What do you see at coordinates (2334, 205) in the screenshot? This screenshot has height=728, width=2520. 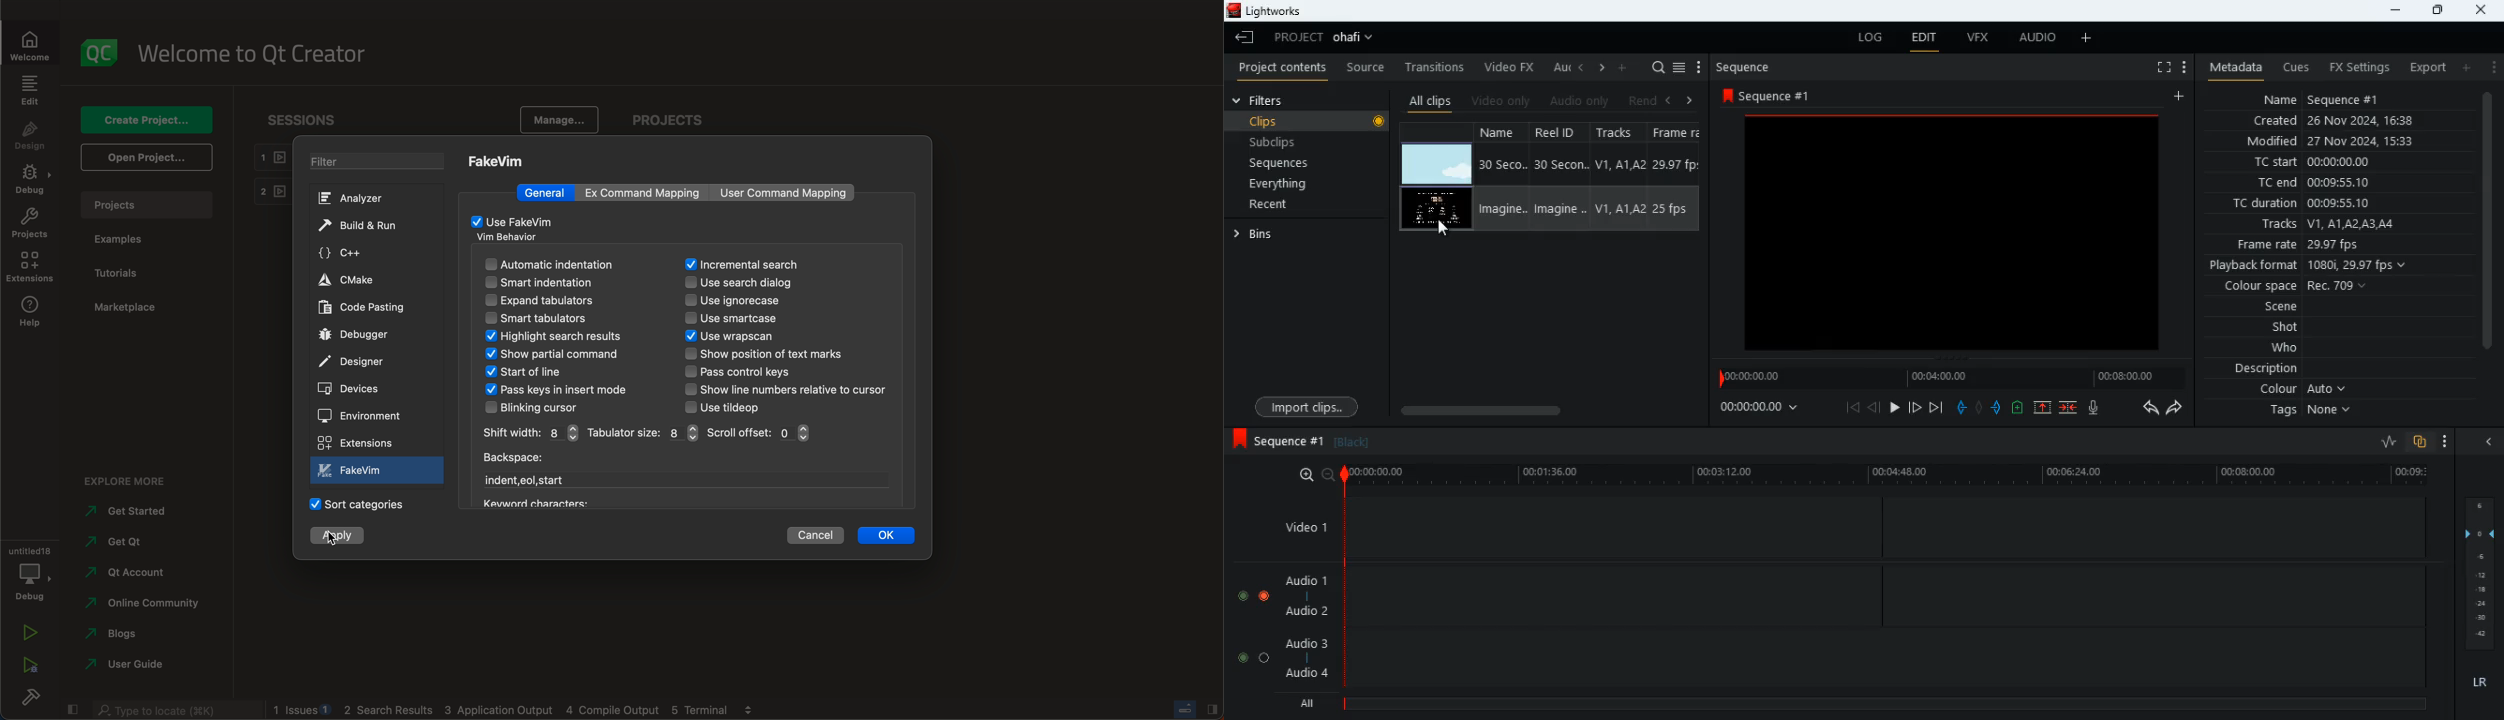 I see `tc duration` at bounding box center [2334, 205].